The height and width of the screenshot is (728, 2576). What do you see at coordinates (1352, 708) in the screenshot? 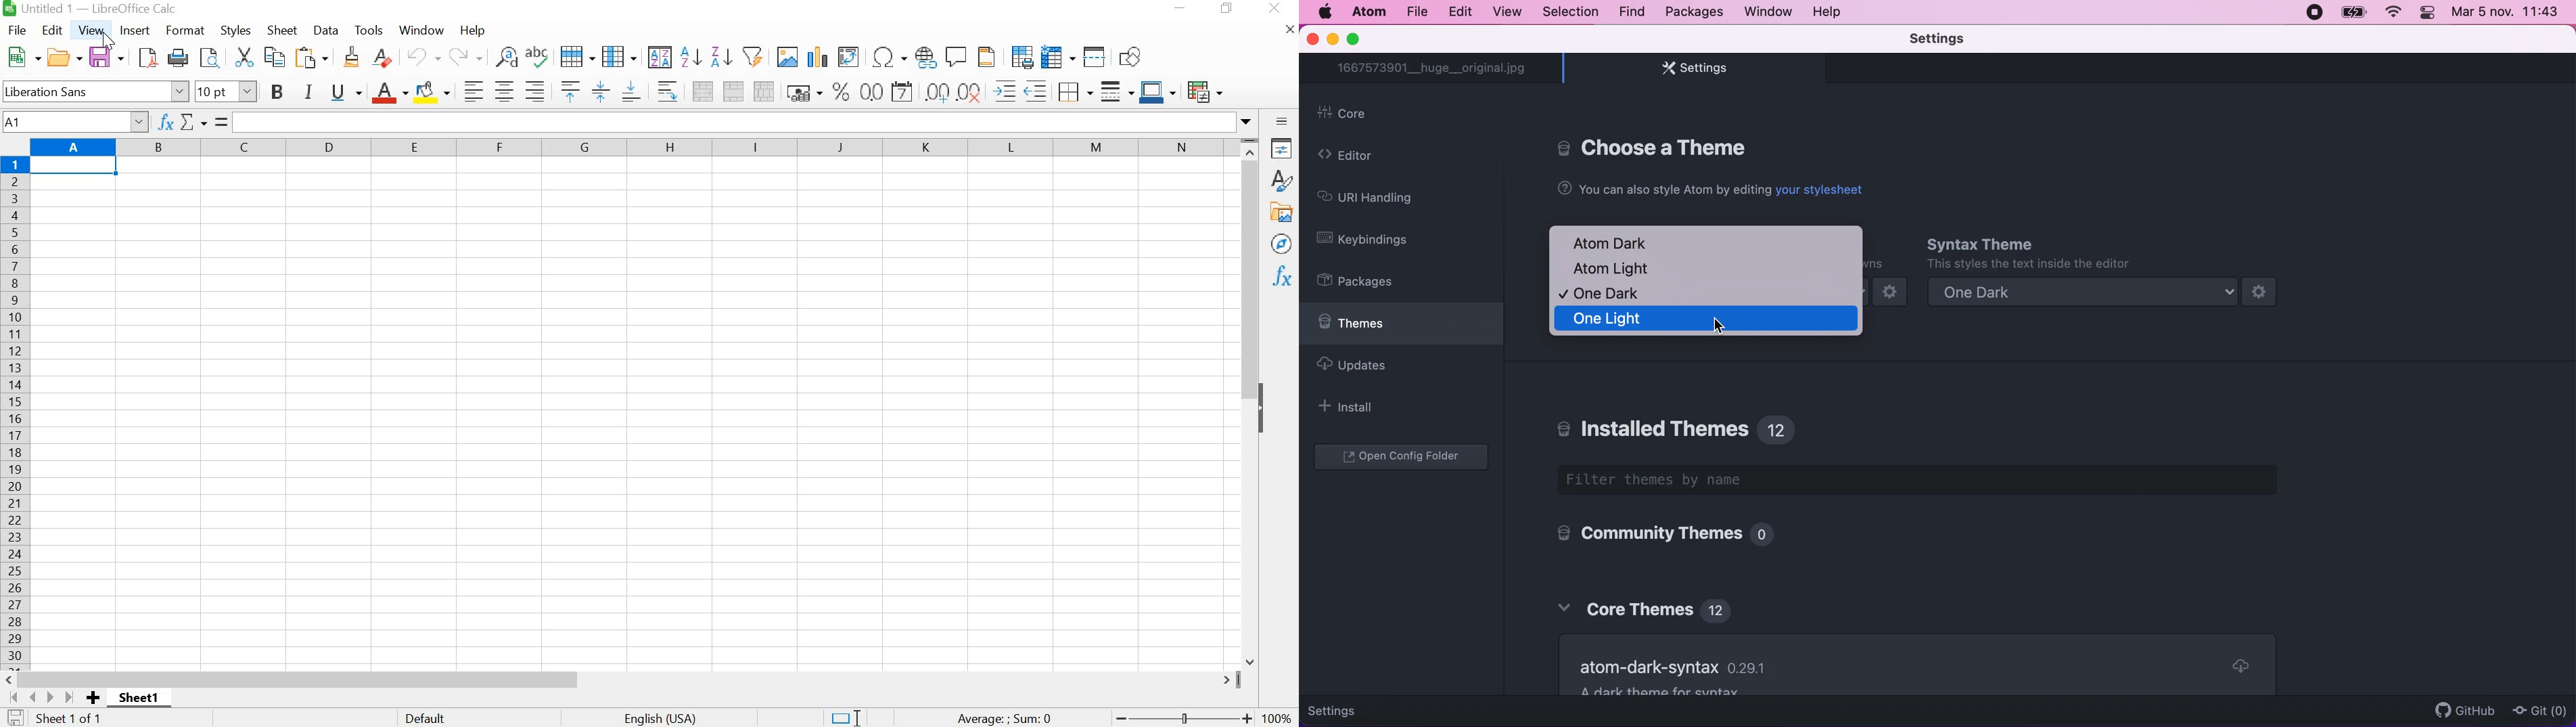
I see `settings` at bounding box center [1352, 708].